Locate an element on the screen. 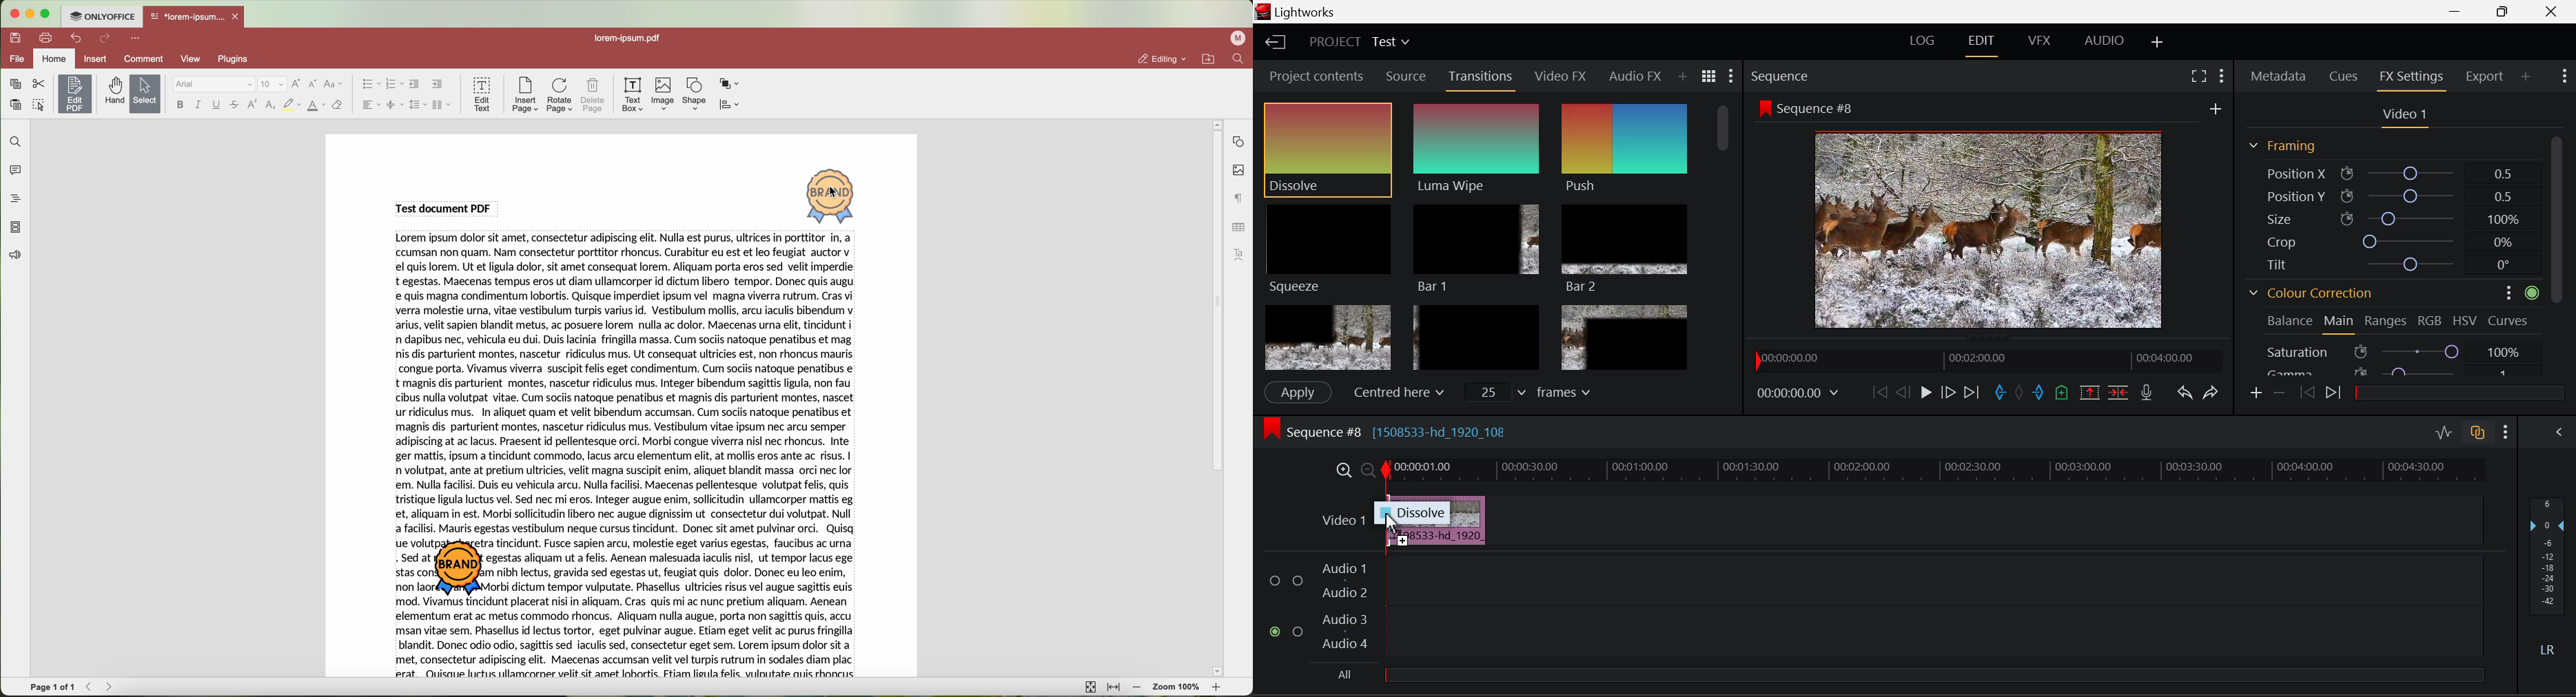 The height and width of the screenshot is (700, 2576). Export is located at coordinates (2485, 76).